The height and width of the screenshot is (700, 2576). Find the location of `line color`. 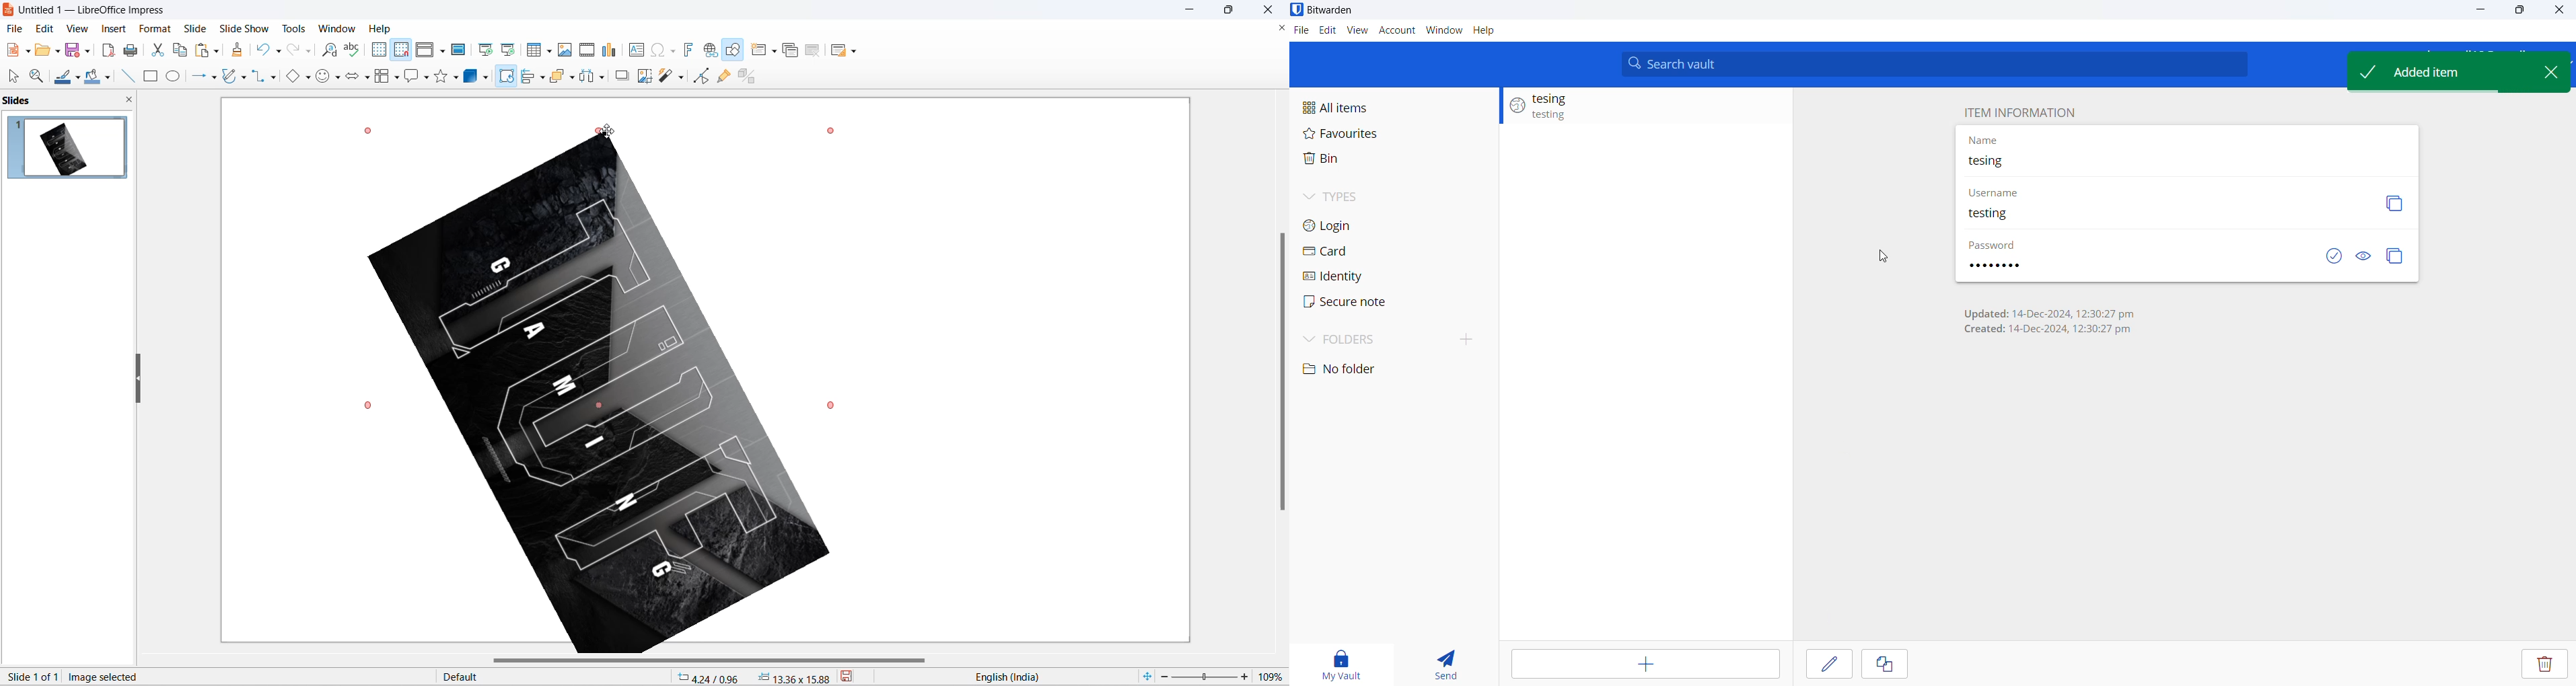

line color is located at coordinates (62, 78).